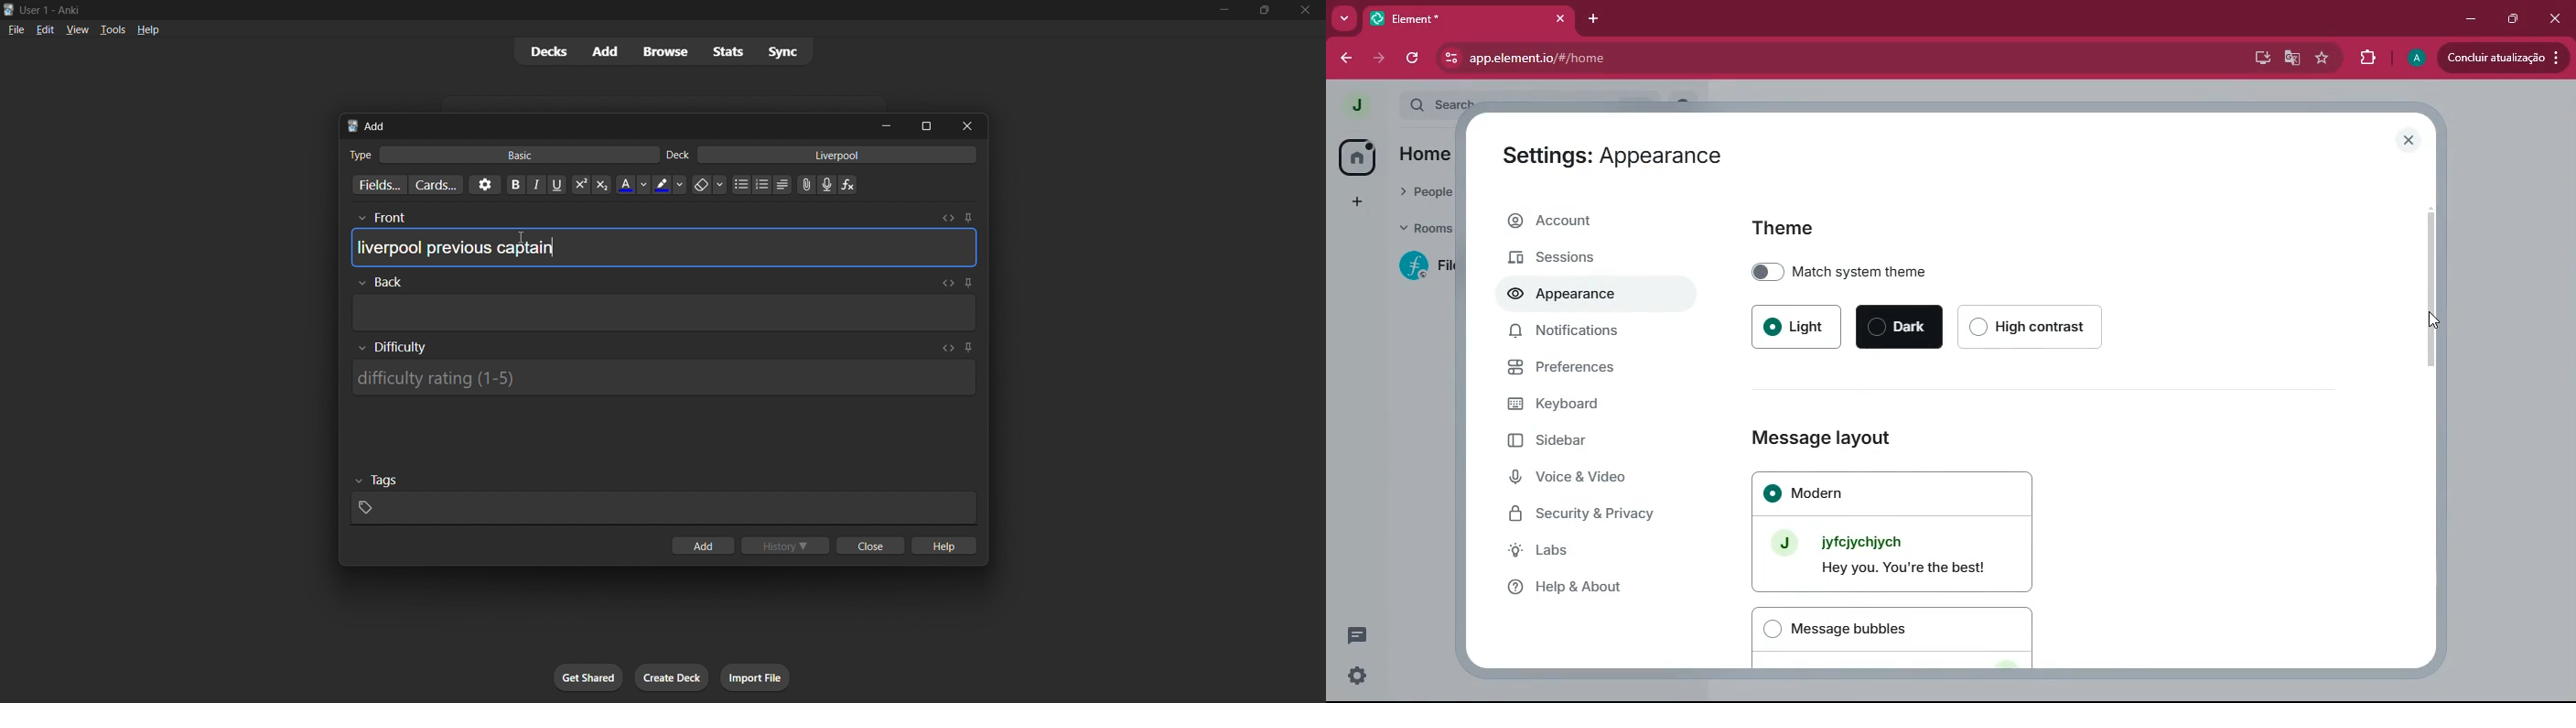 Image resolution: width=2576 pixels, height=728 pixels. I want to click on underline, so click(559, 185).